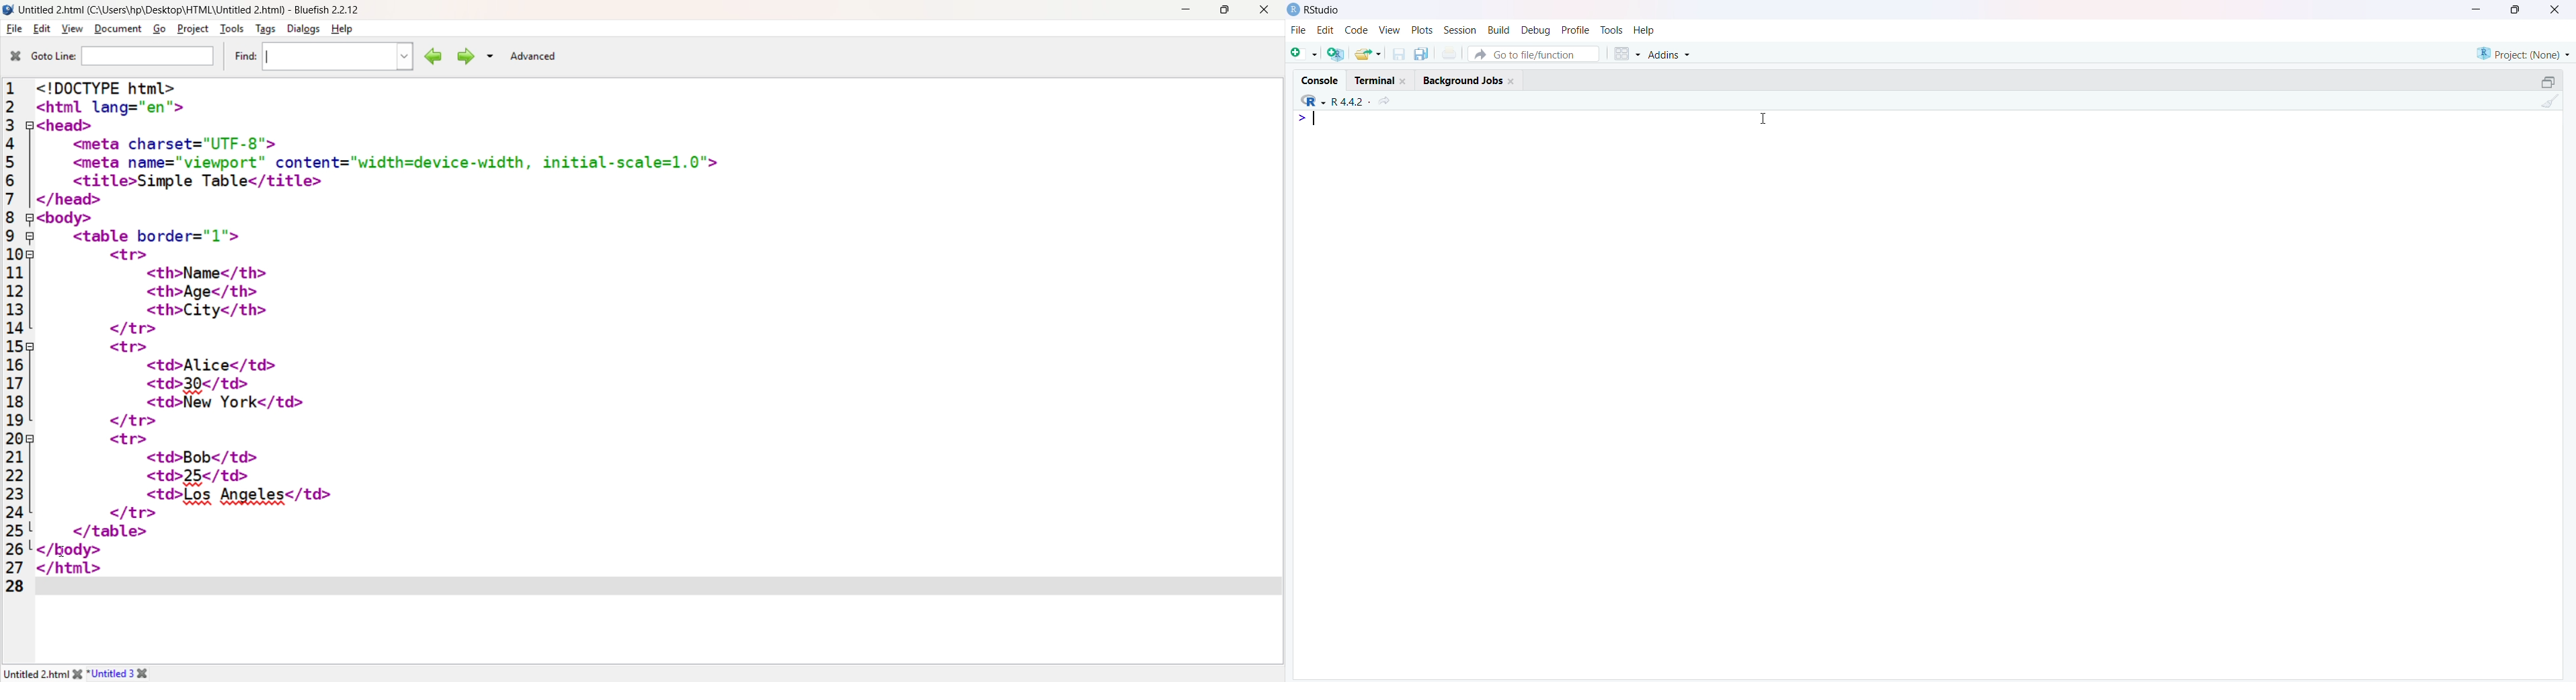  Describe the element at coordinates (2547, 104) in the screenshot. I see `Clear console (Ctrl +L)` at that location.